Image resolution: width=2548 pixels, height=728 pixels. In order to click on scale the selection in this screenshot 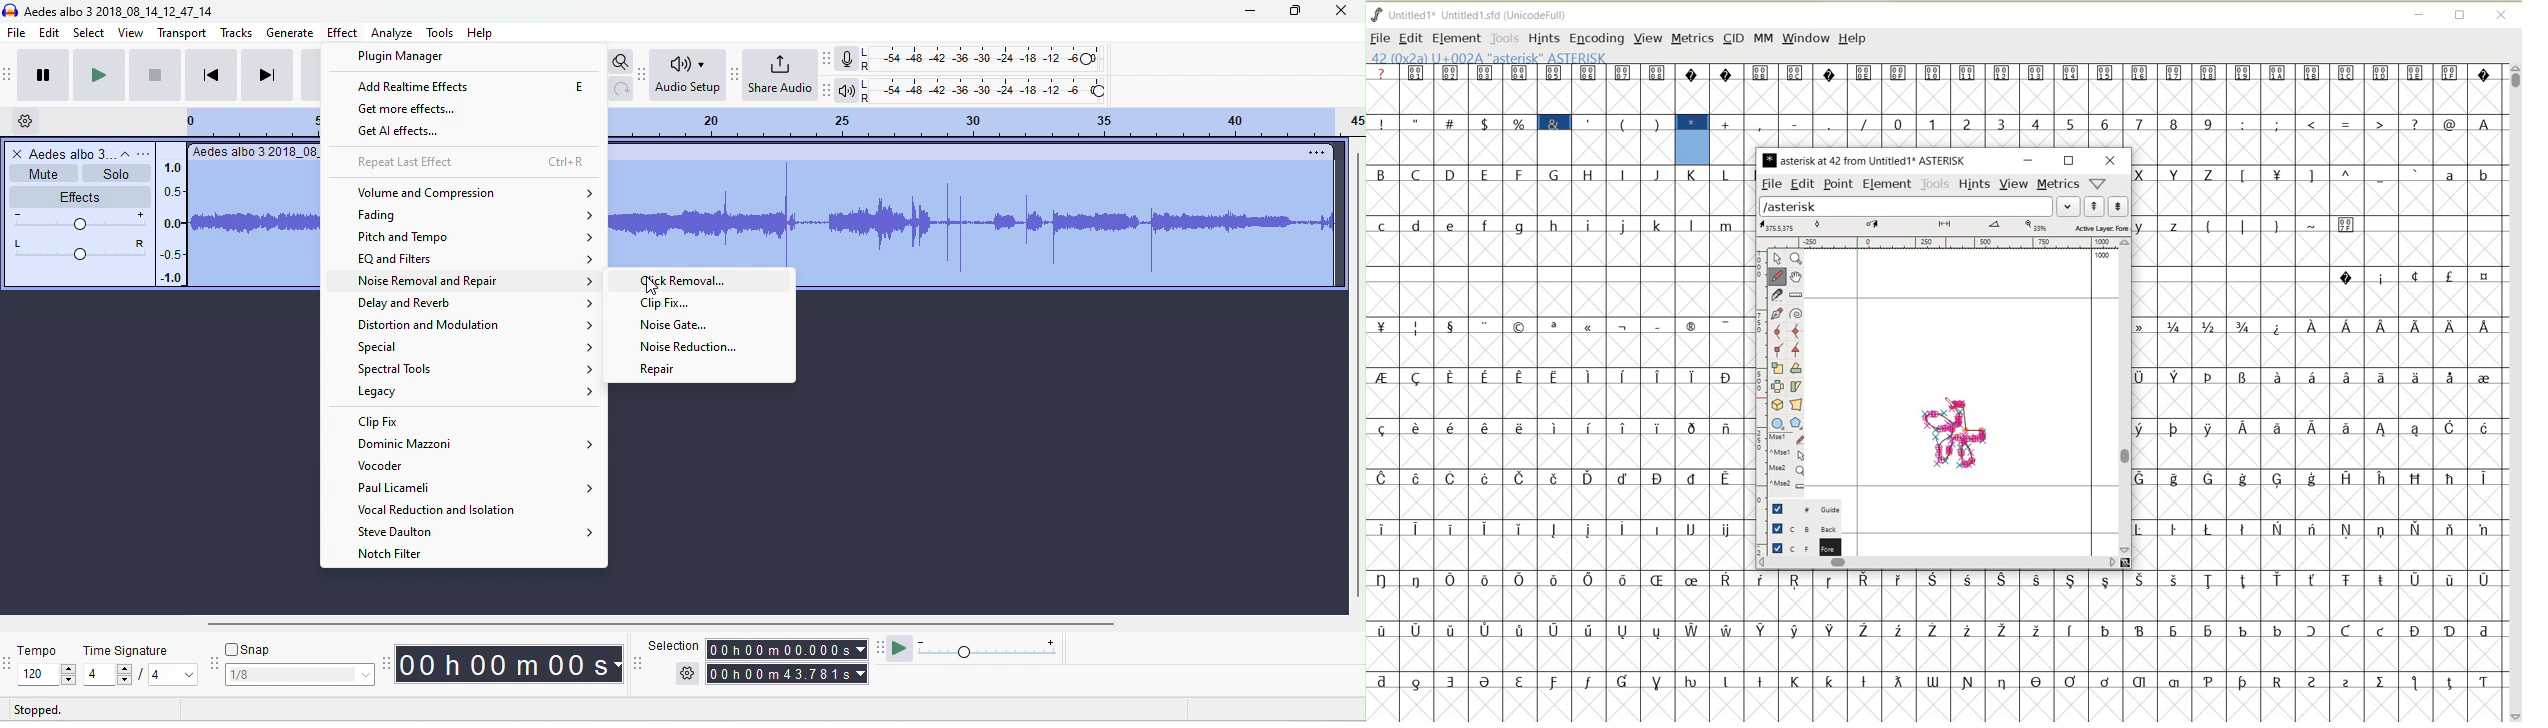, I will do `click(1776, 368)`.